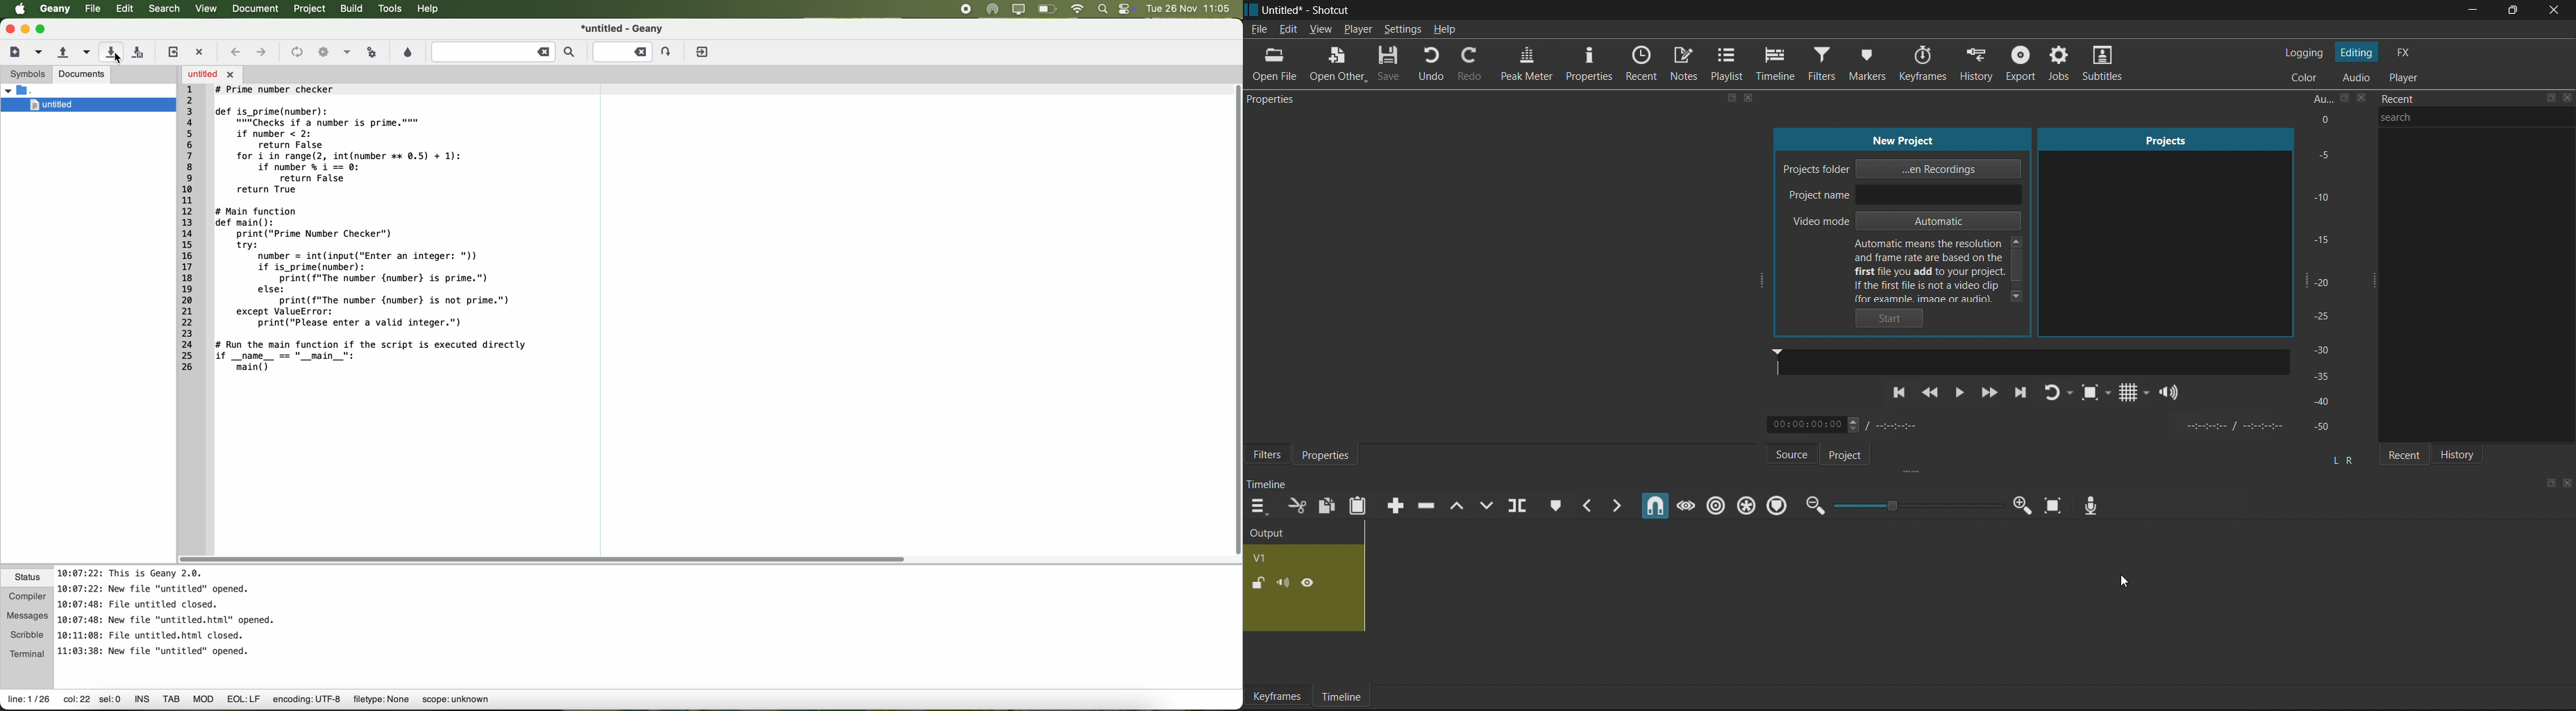  I want to click on minimize Geany, so click(26, 28).